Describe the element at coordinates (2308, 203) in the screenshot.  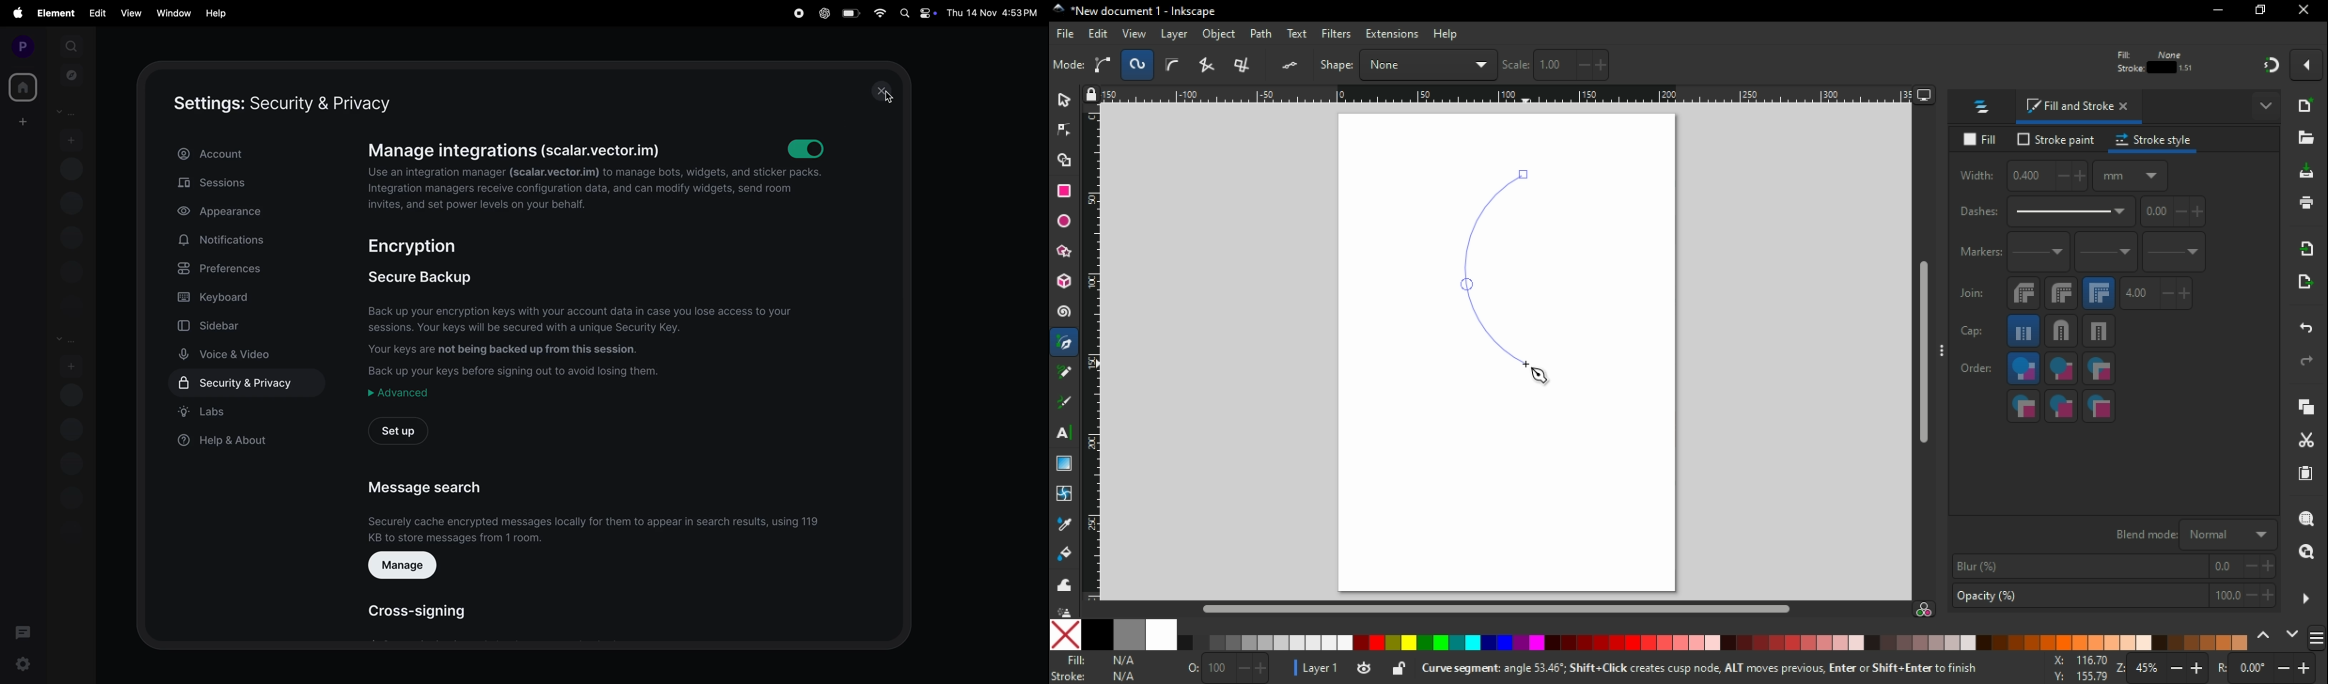
I see `print` at that location.